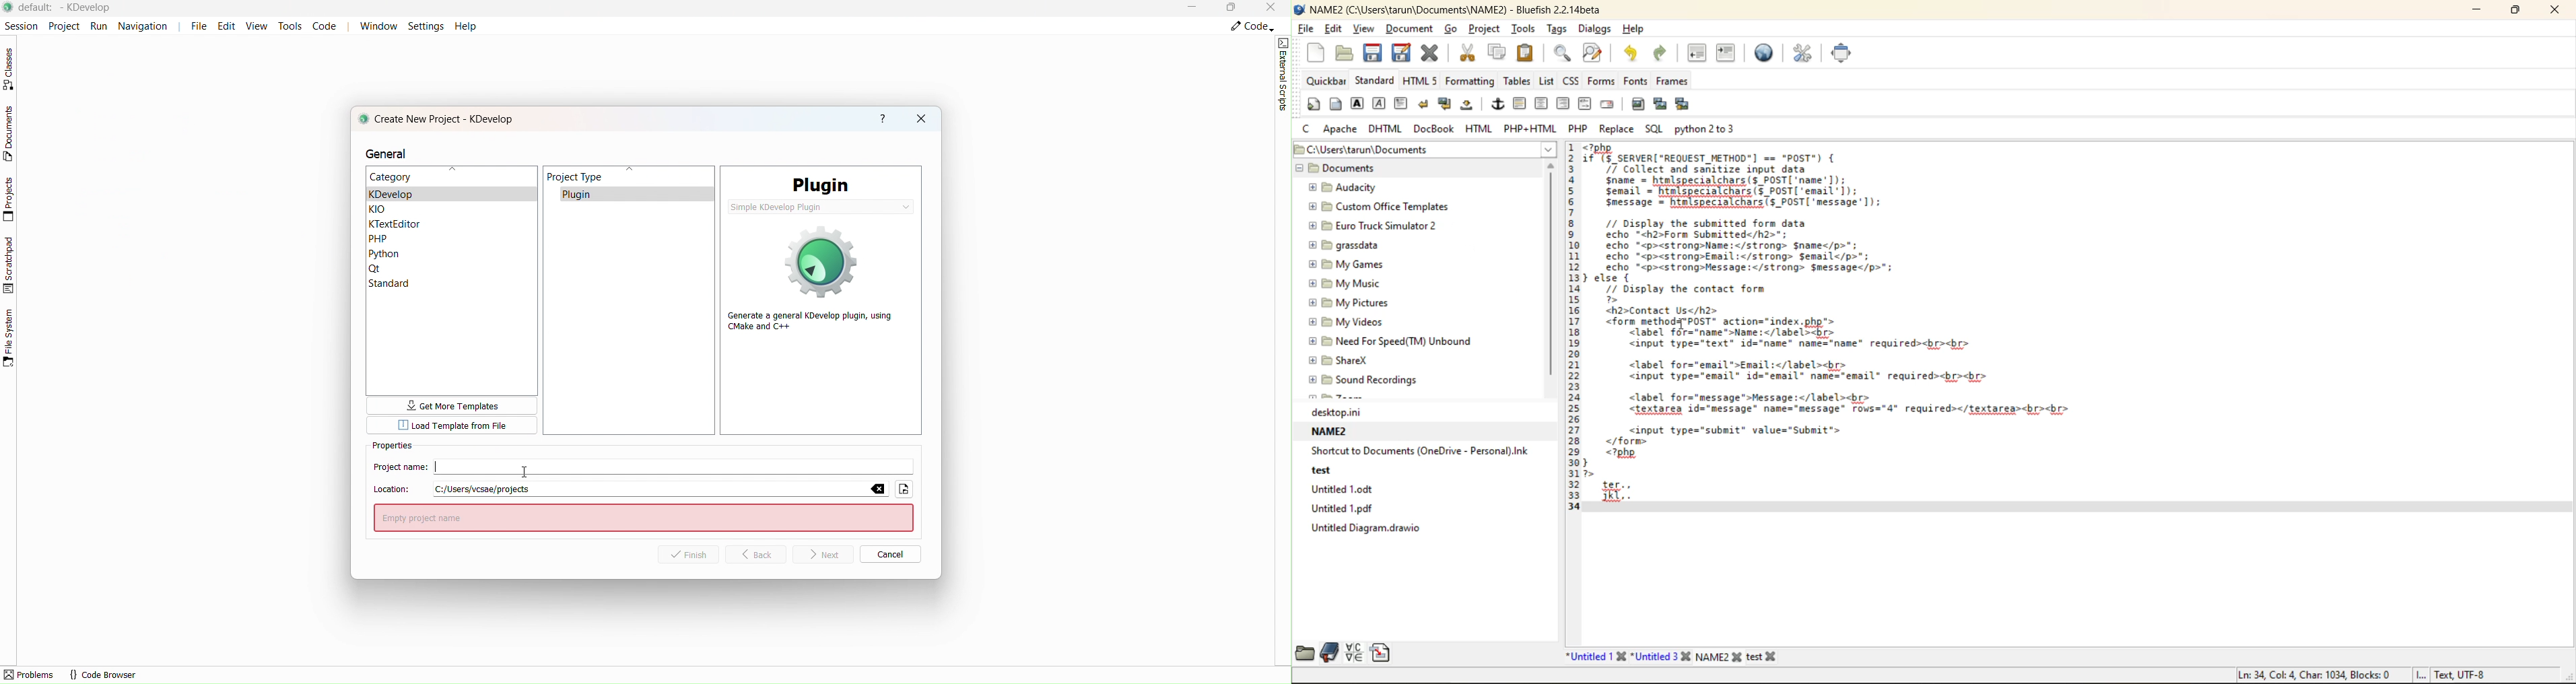  I want to click on grassdata, so click(1354, 246).